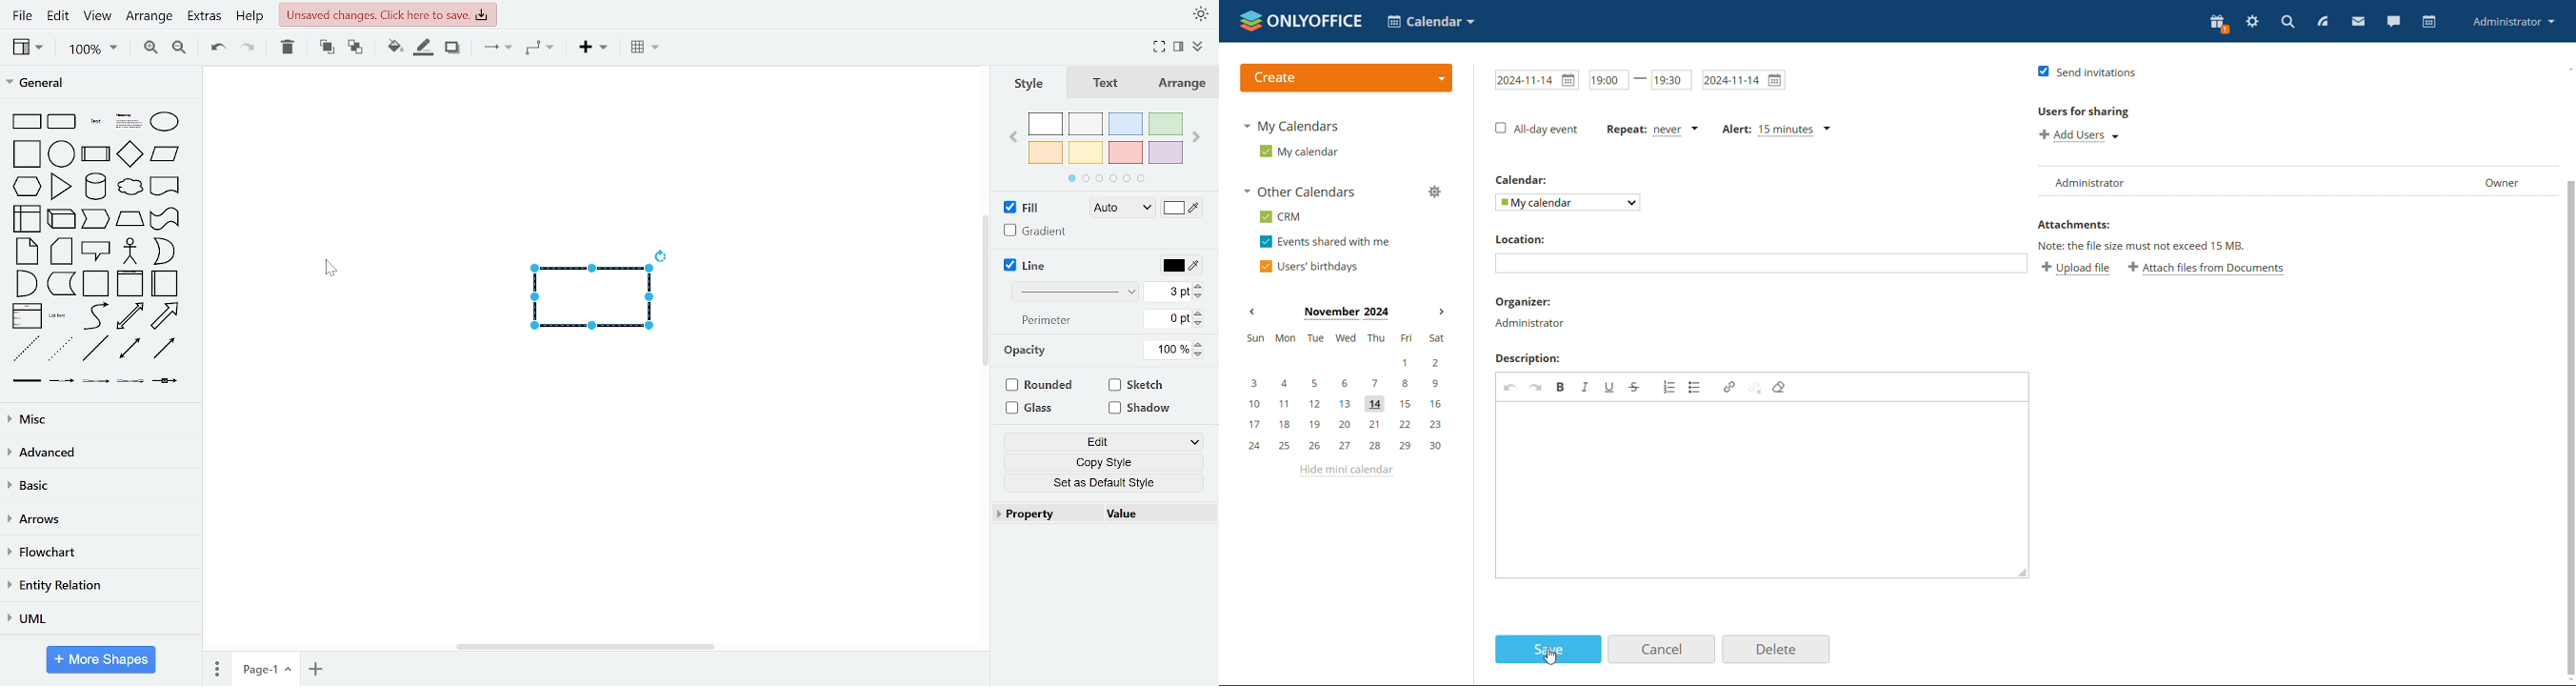  What do you see at coordinates (1550, 658) in the screenshot?
I see `cursor` at bounding box center [1550, 658].